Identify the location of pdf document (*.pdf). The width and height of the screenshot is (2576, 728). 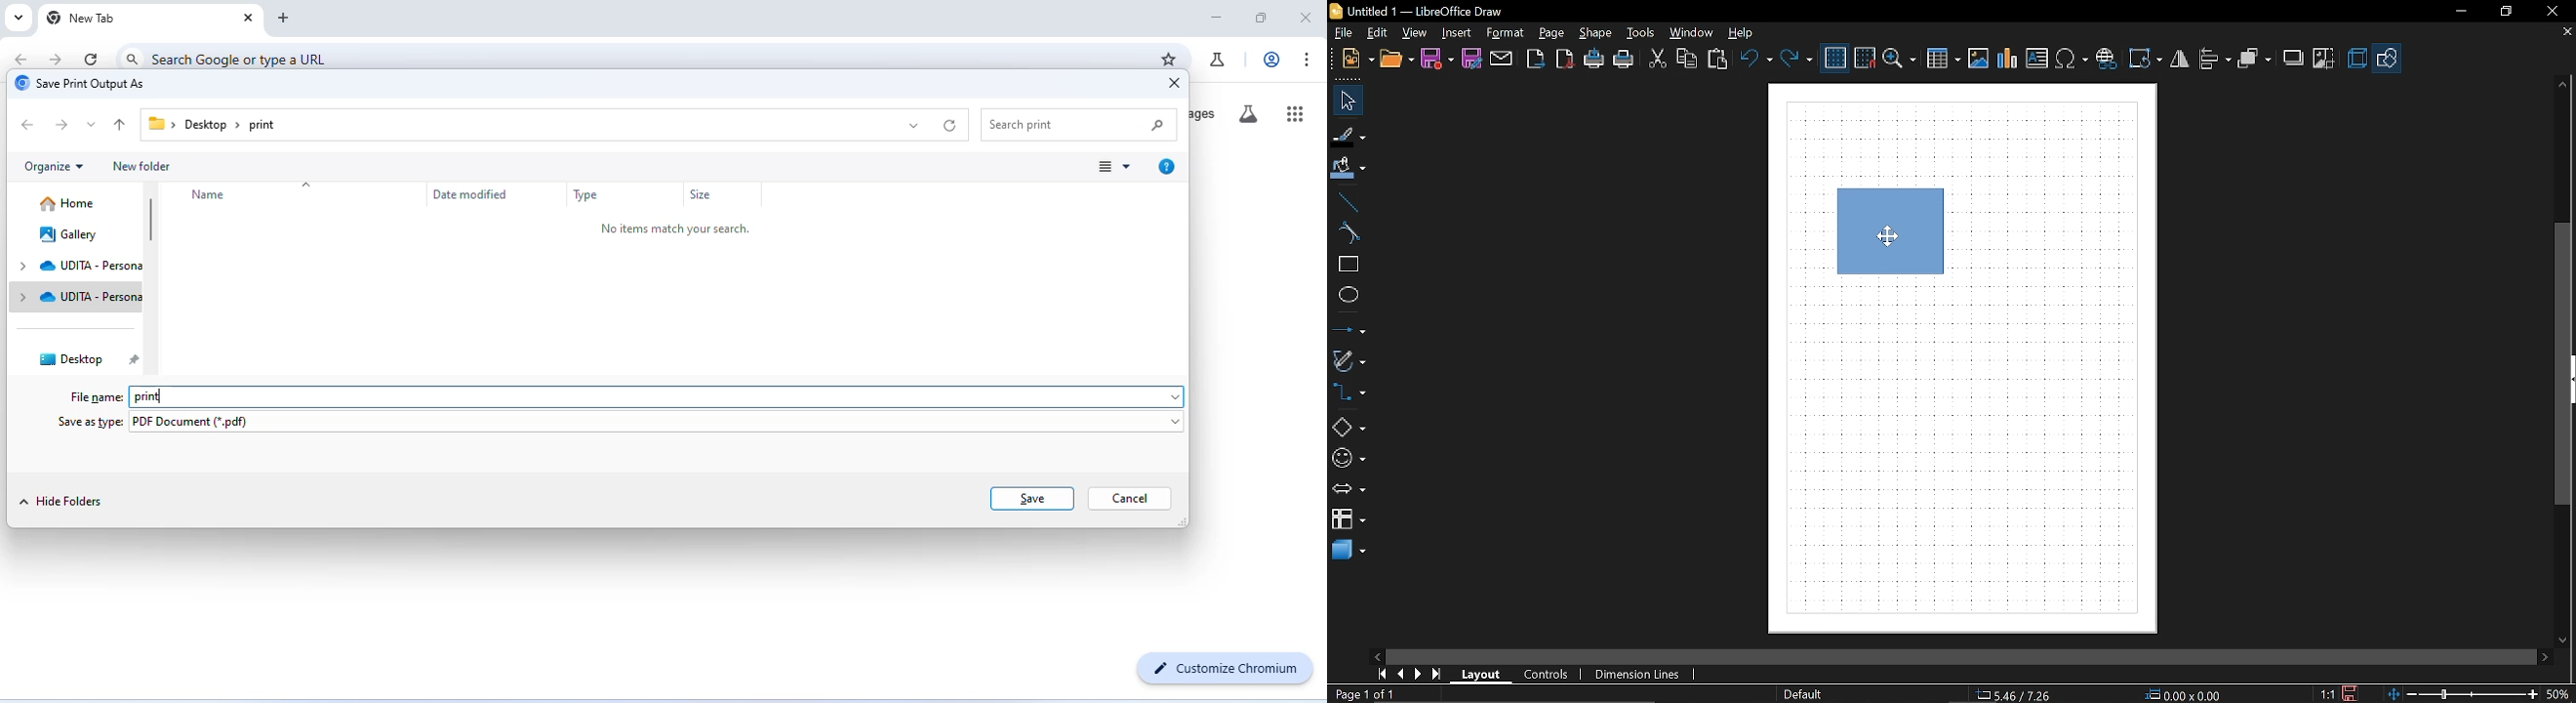
(656, 424).